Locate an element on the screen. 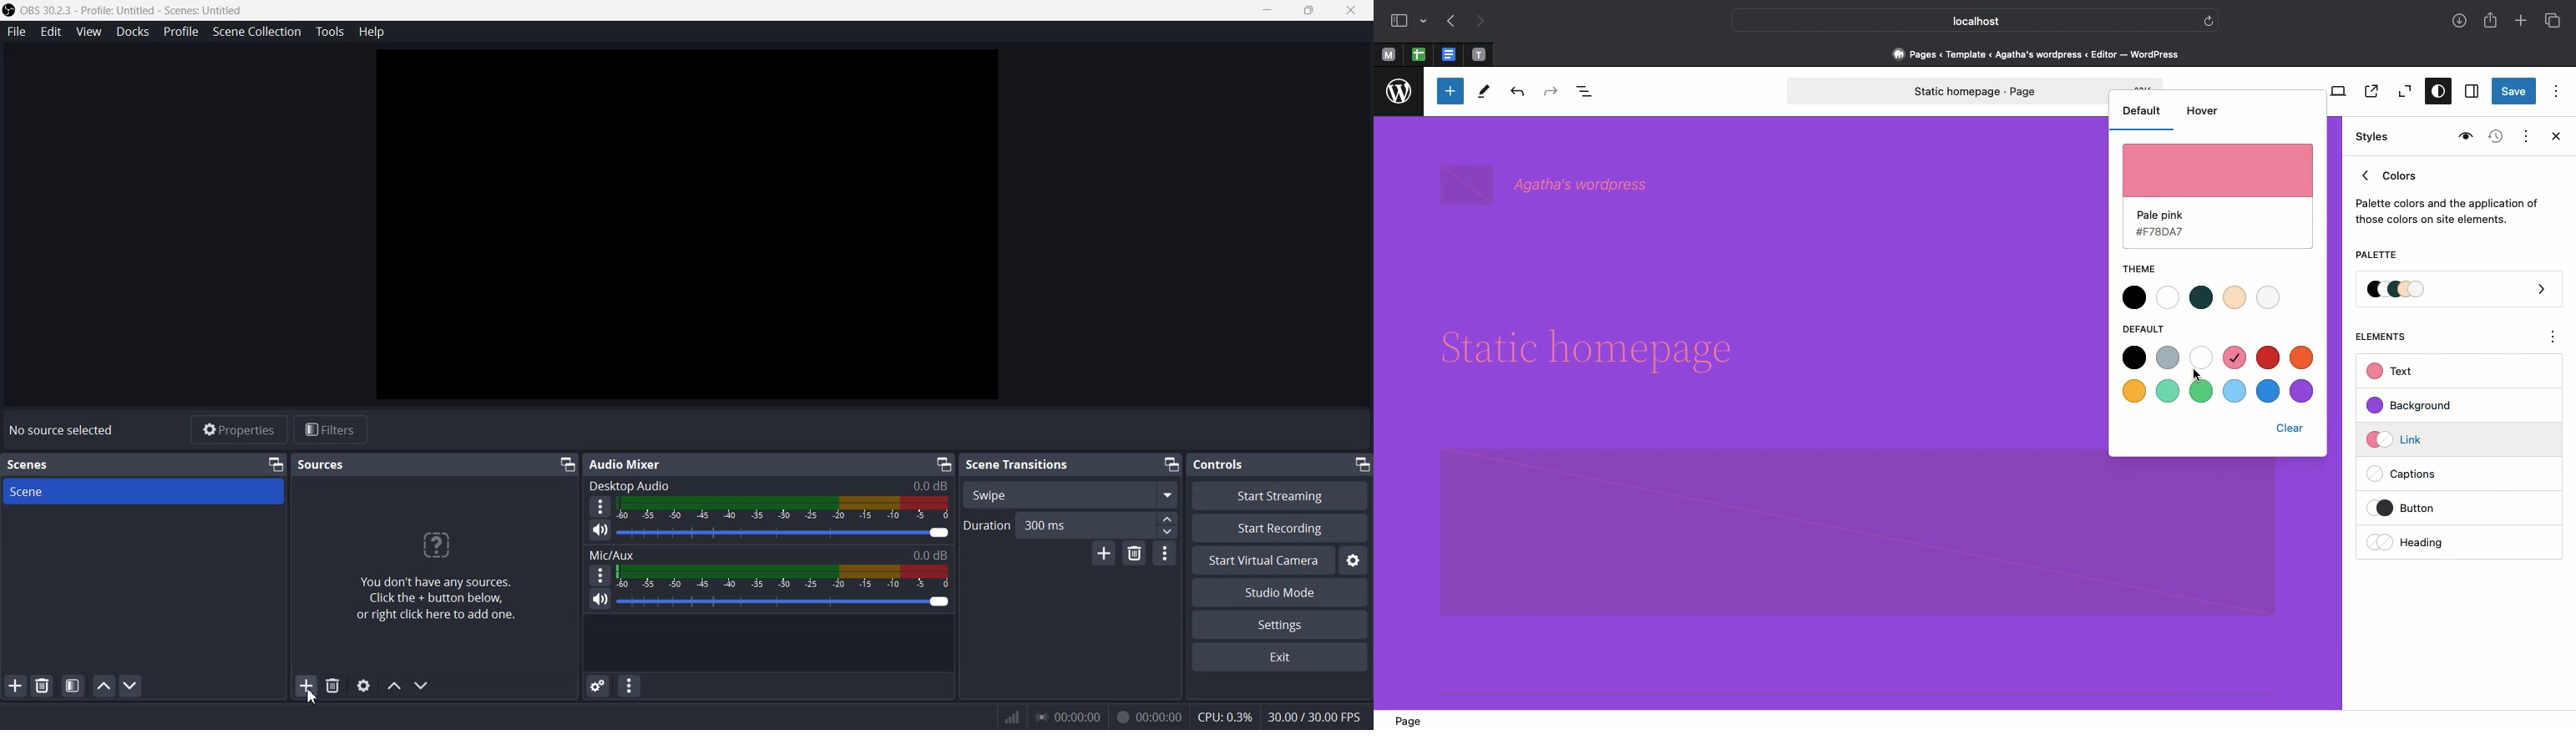 This screenshot has width=2576, height=756. Share is located at coordinates (2492, 20).